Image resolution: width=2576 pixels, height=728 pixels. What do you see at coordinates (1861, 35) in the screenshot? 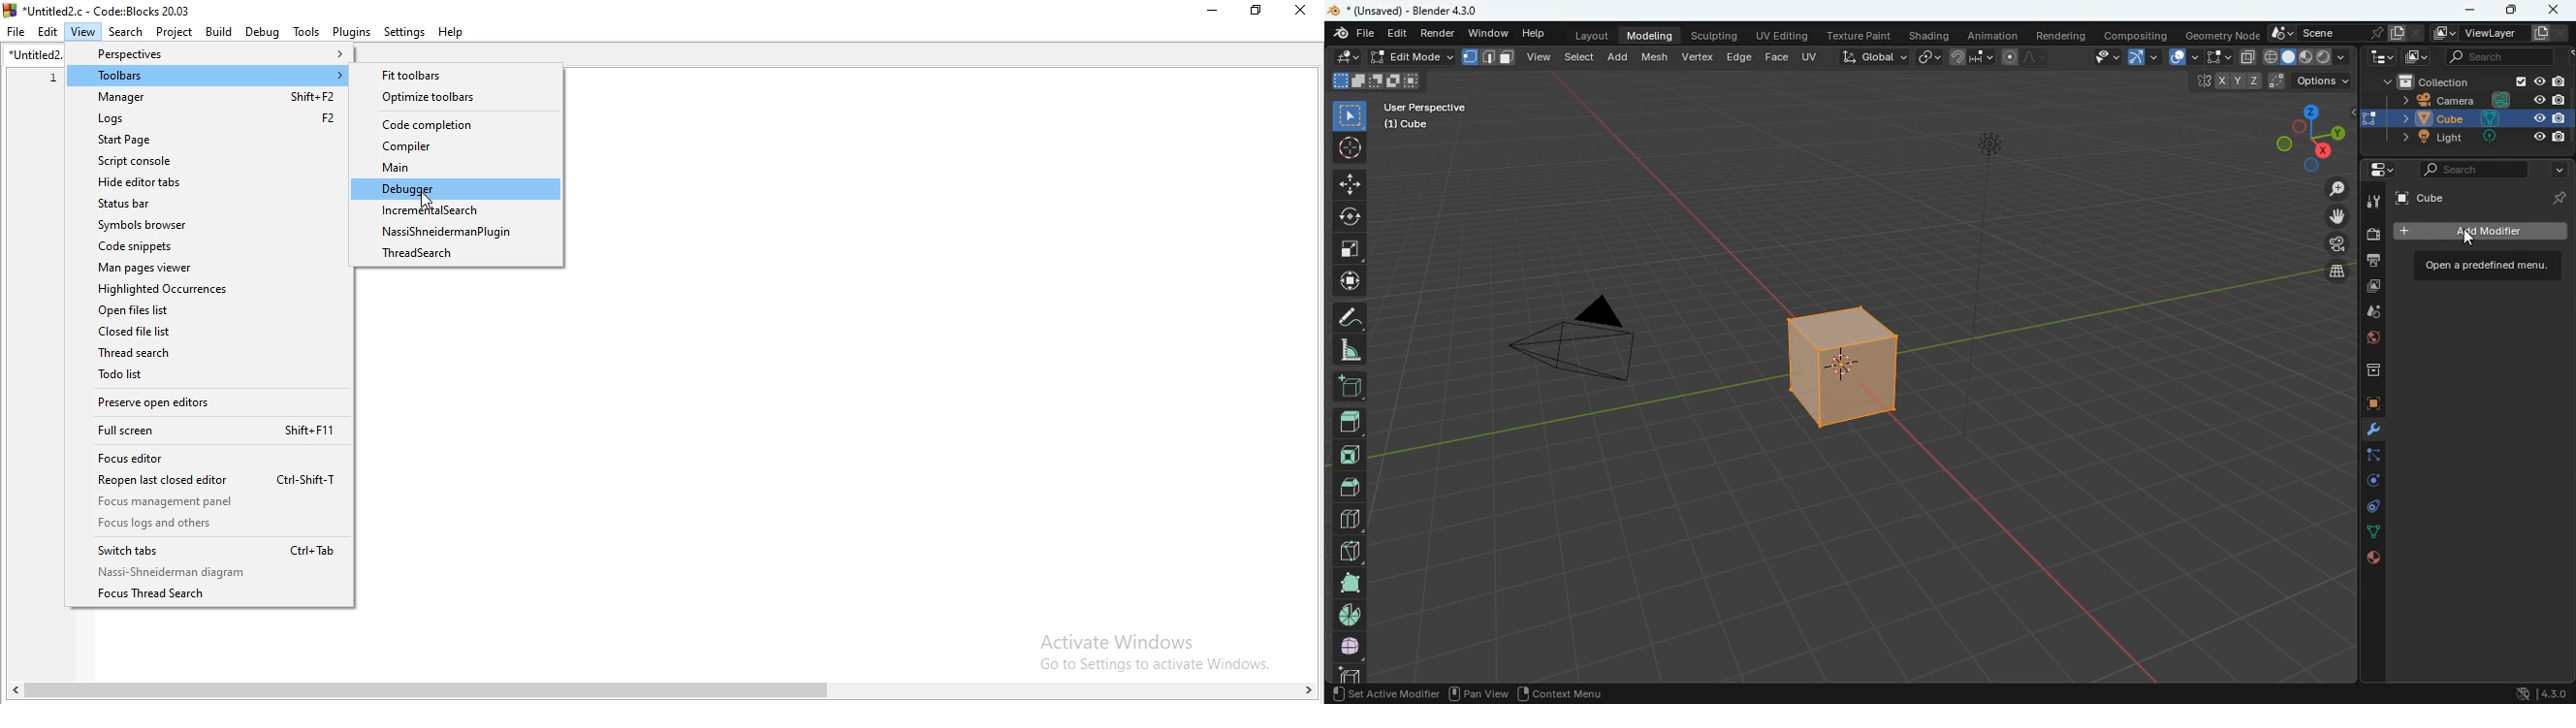
I see `texture paint` at bounding box center [1861, 35].